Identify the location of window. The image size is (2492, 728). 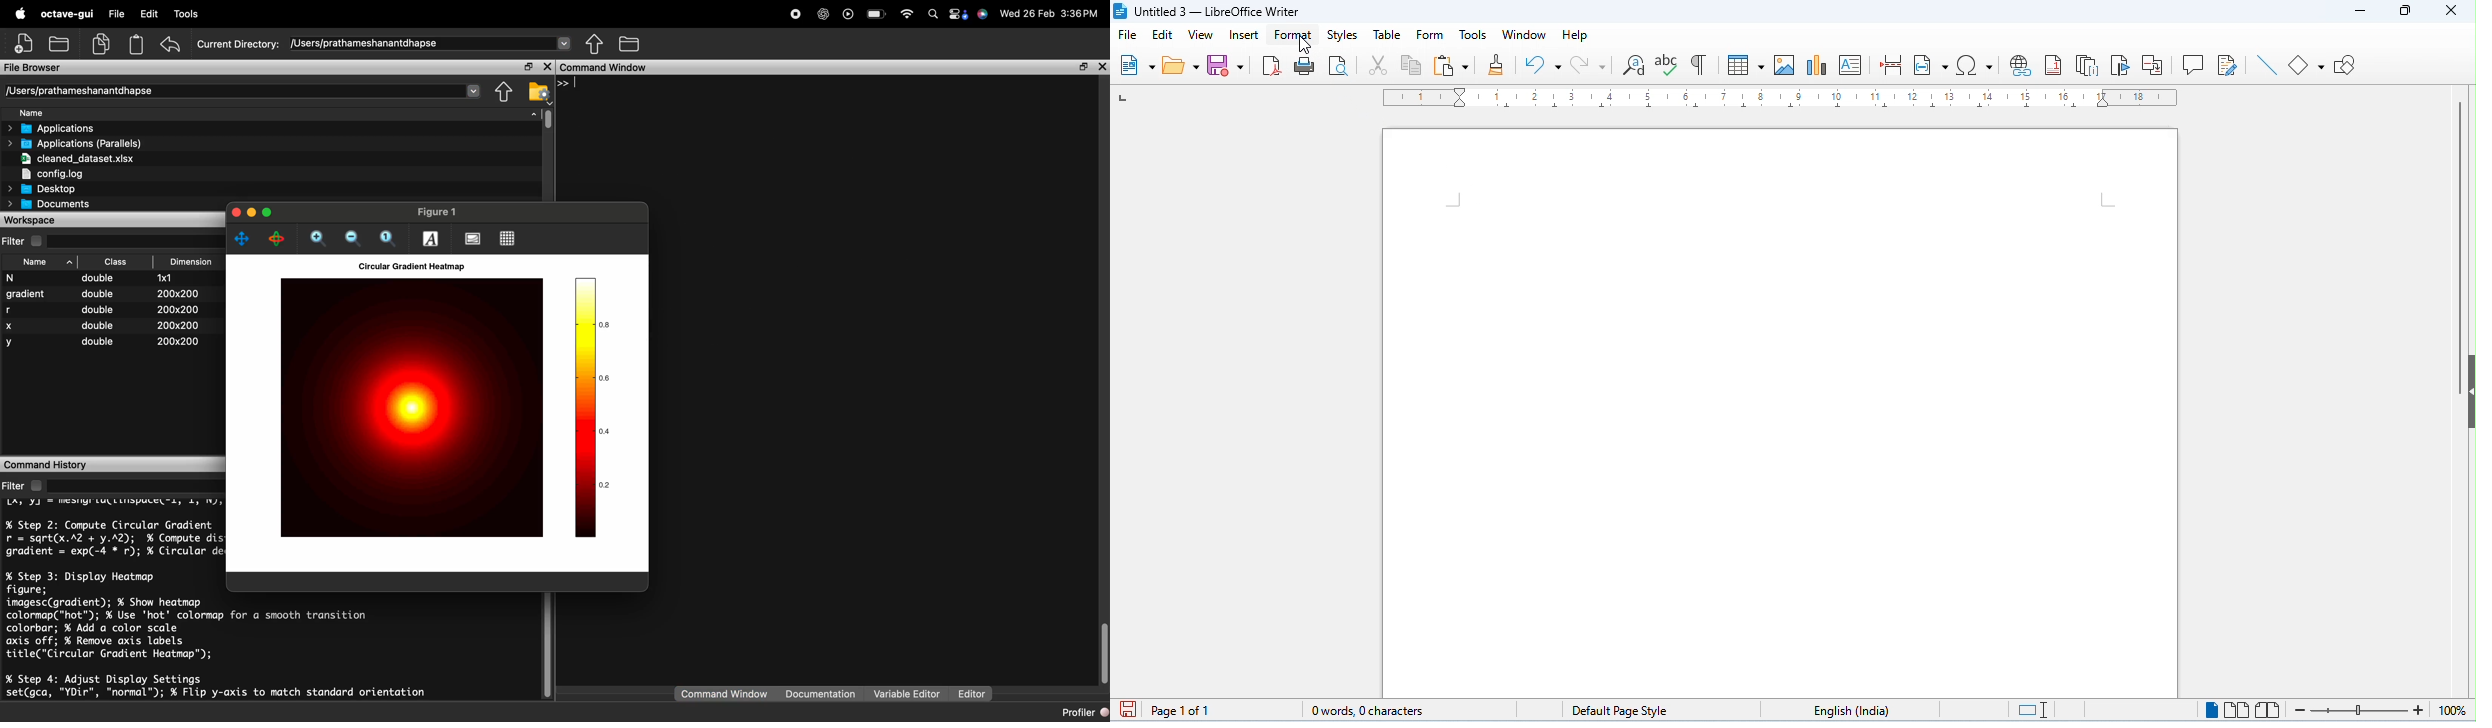
(1527, 35).